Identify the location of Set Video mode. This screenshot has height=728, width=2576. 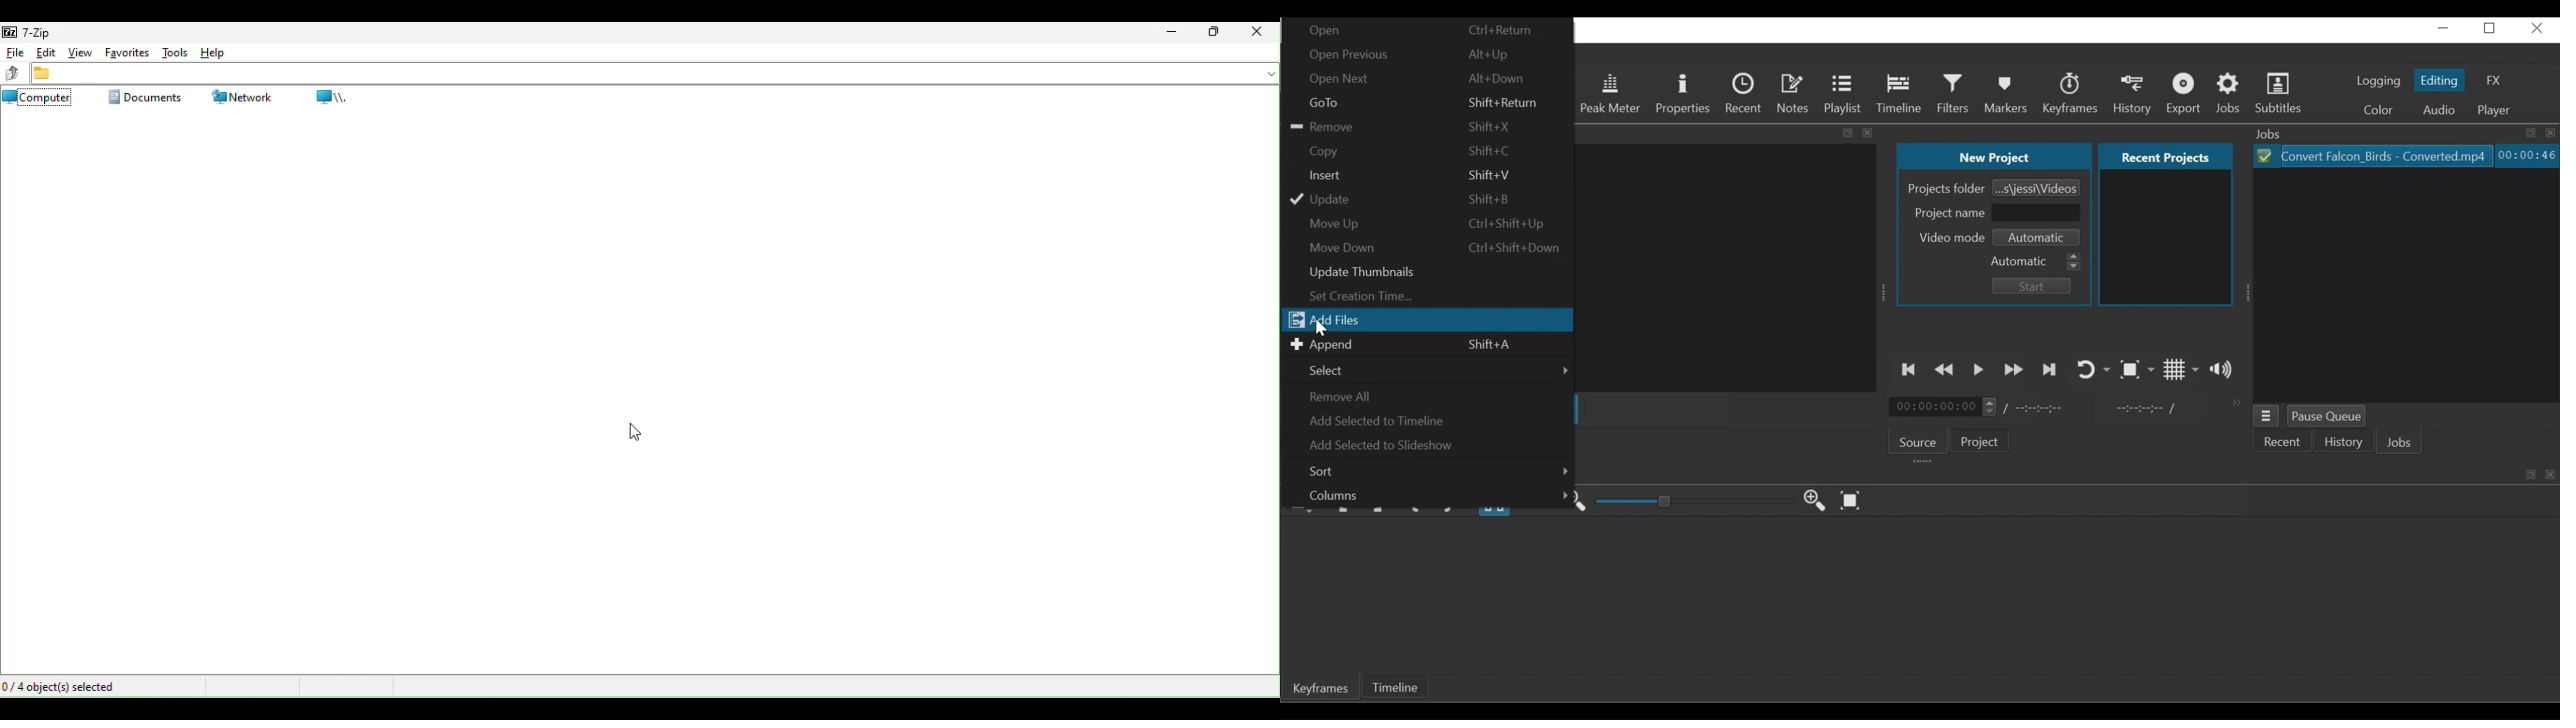
(2041, 237).